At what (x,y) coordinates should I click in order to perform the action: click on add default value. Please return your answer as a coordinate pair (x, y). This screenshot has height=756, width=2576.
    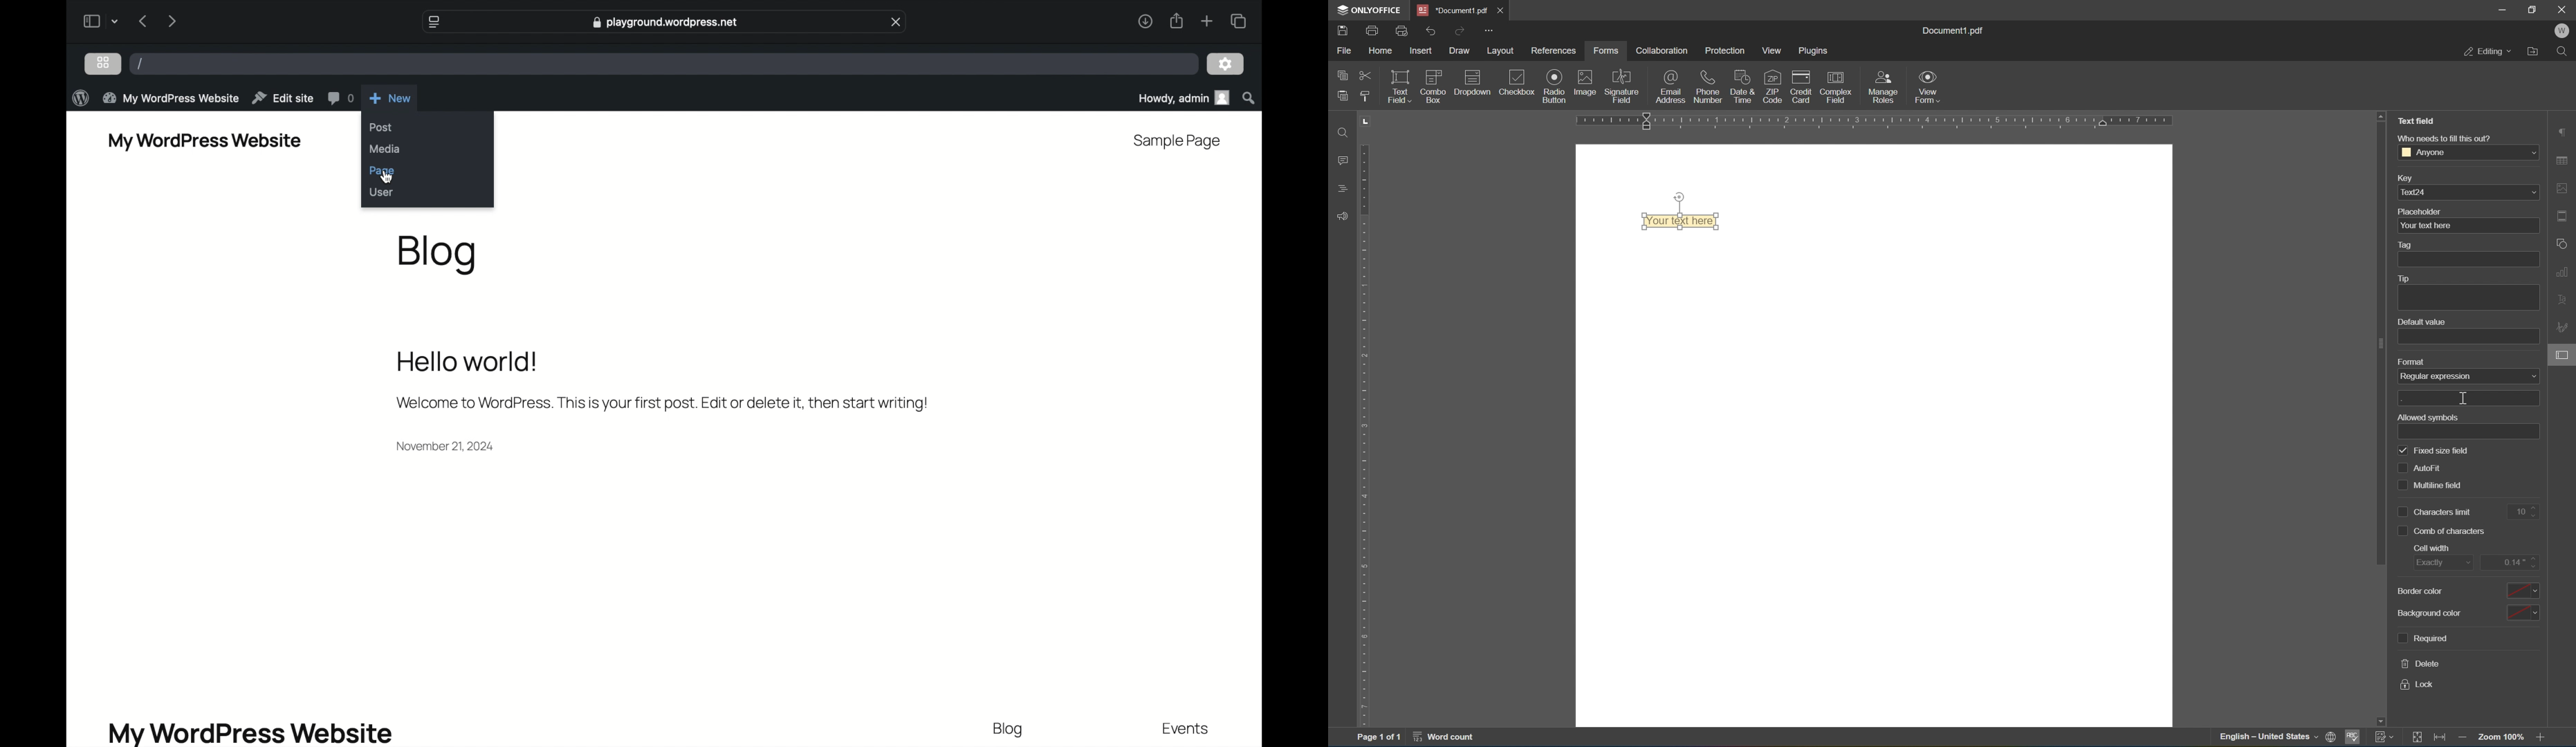
    Looking at the image, I should click on (2469, 337).